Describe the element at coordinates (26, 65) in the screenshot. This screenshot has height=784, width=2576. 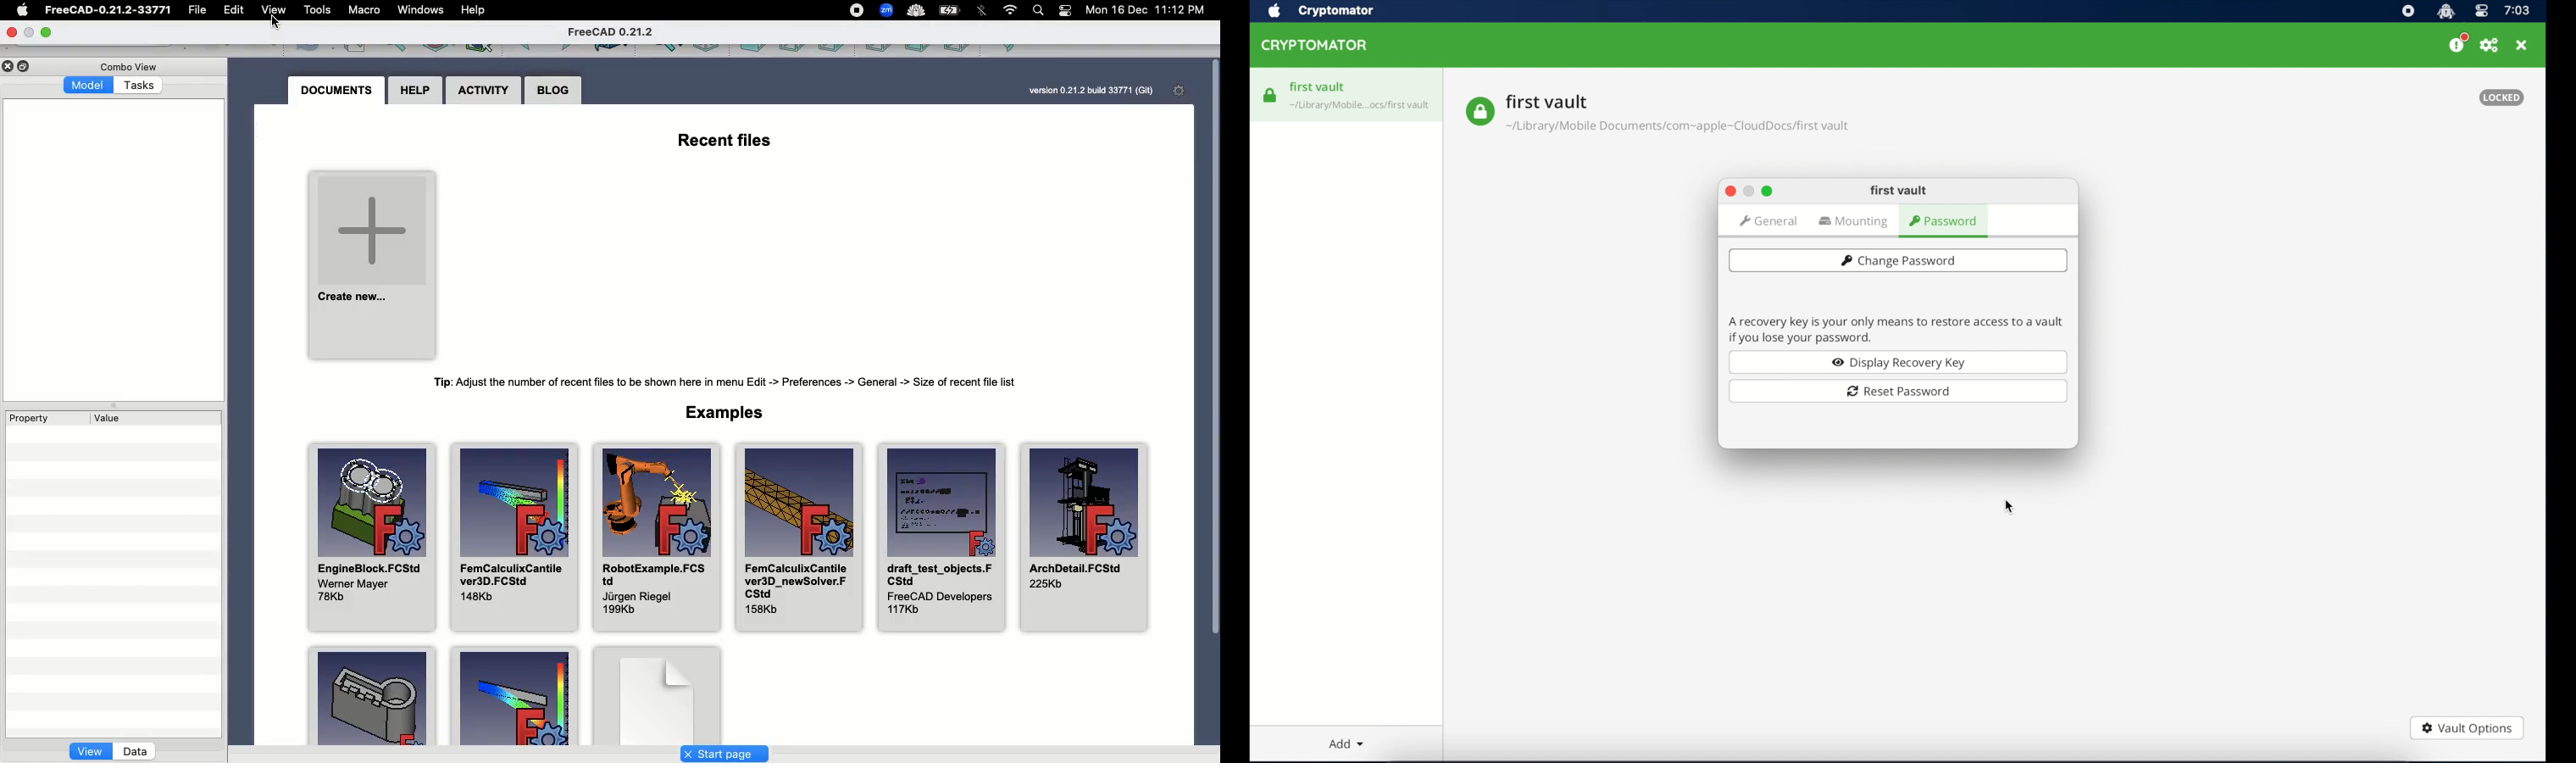
I see `Duplicate` at that location.